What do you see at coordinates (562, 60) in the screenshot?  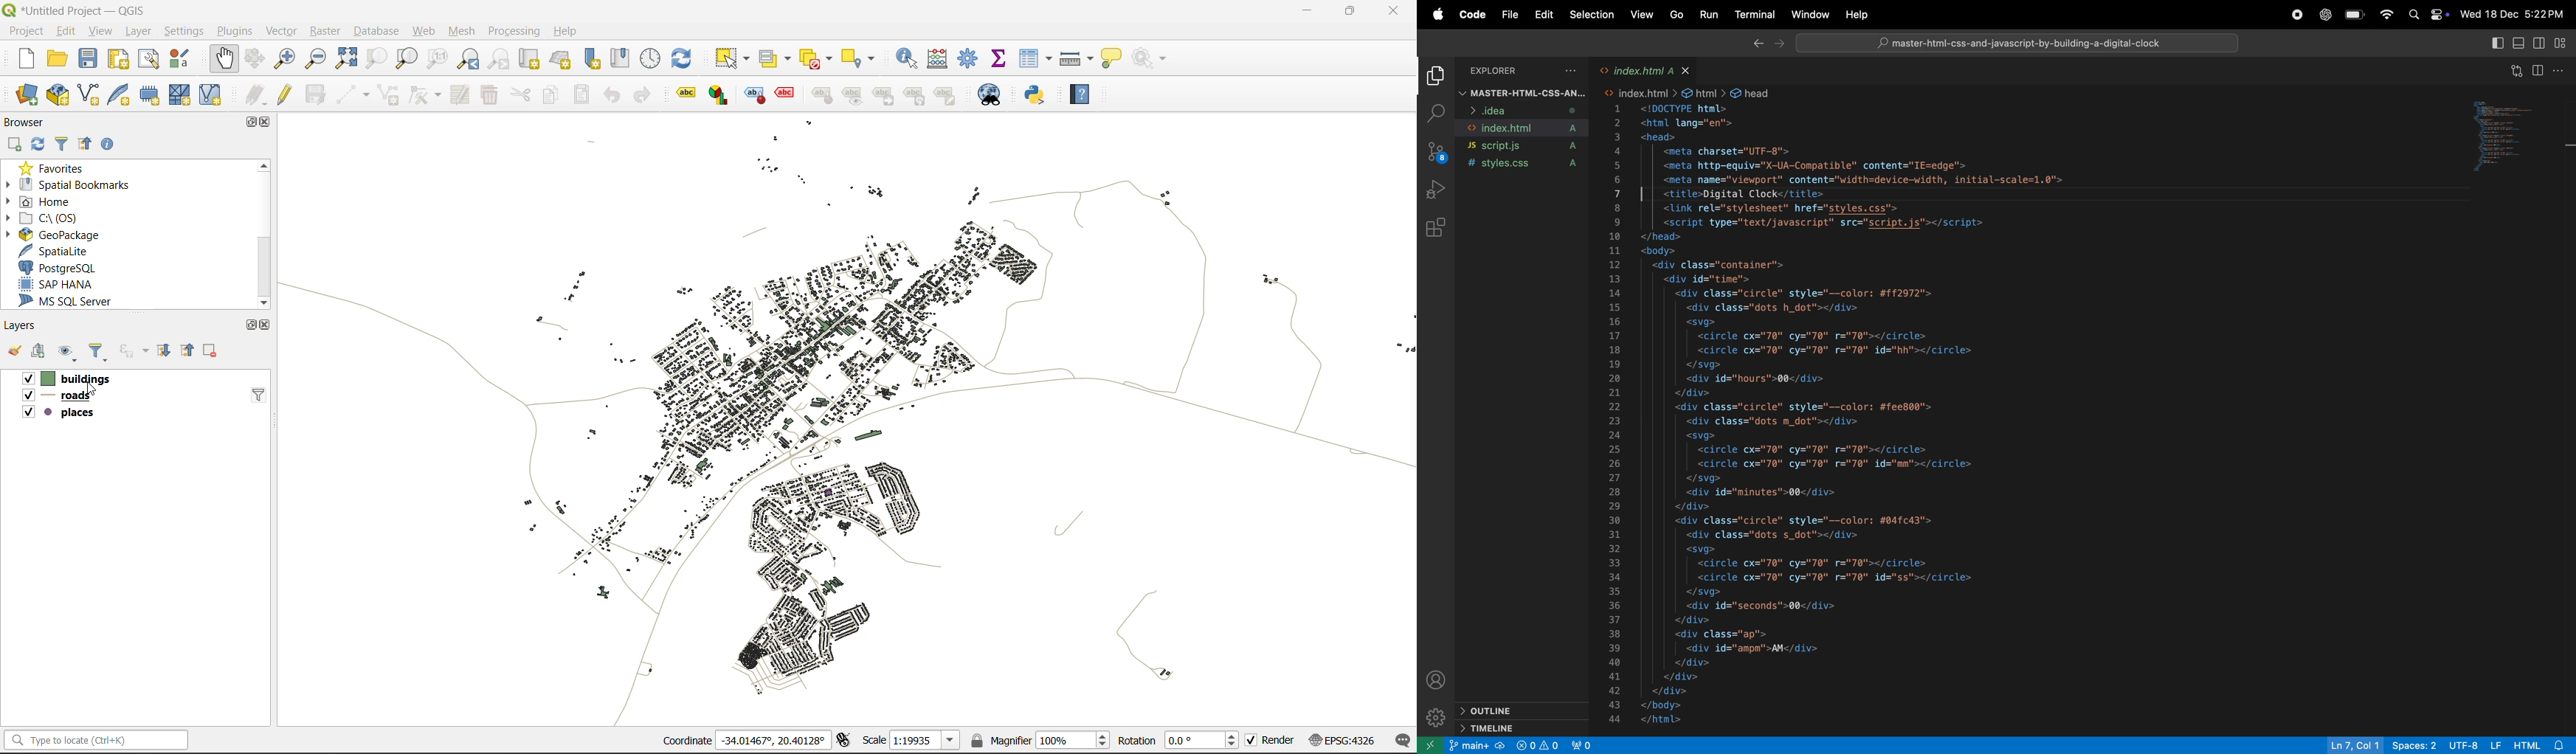 I see `new 3d map view` at bounding box center [562, 60].